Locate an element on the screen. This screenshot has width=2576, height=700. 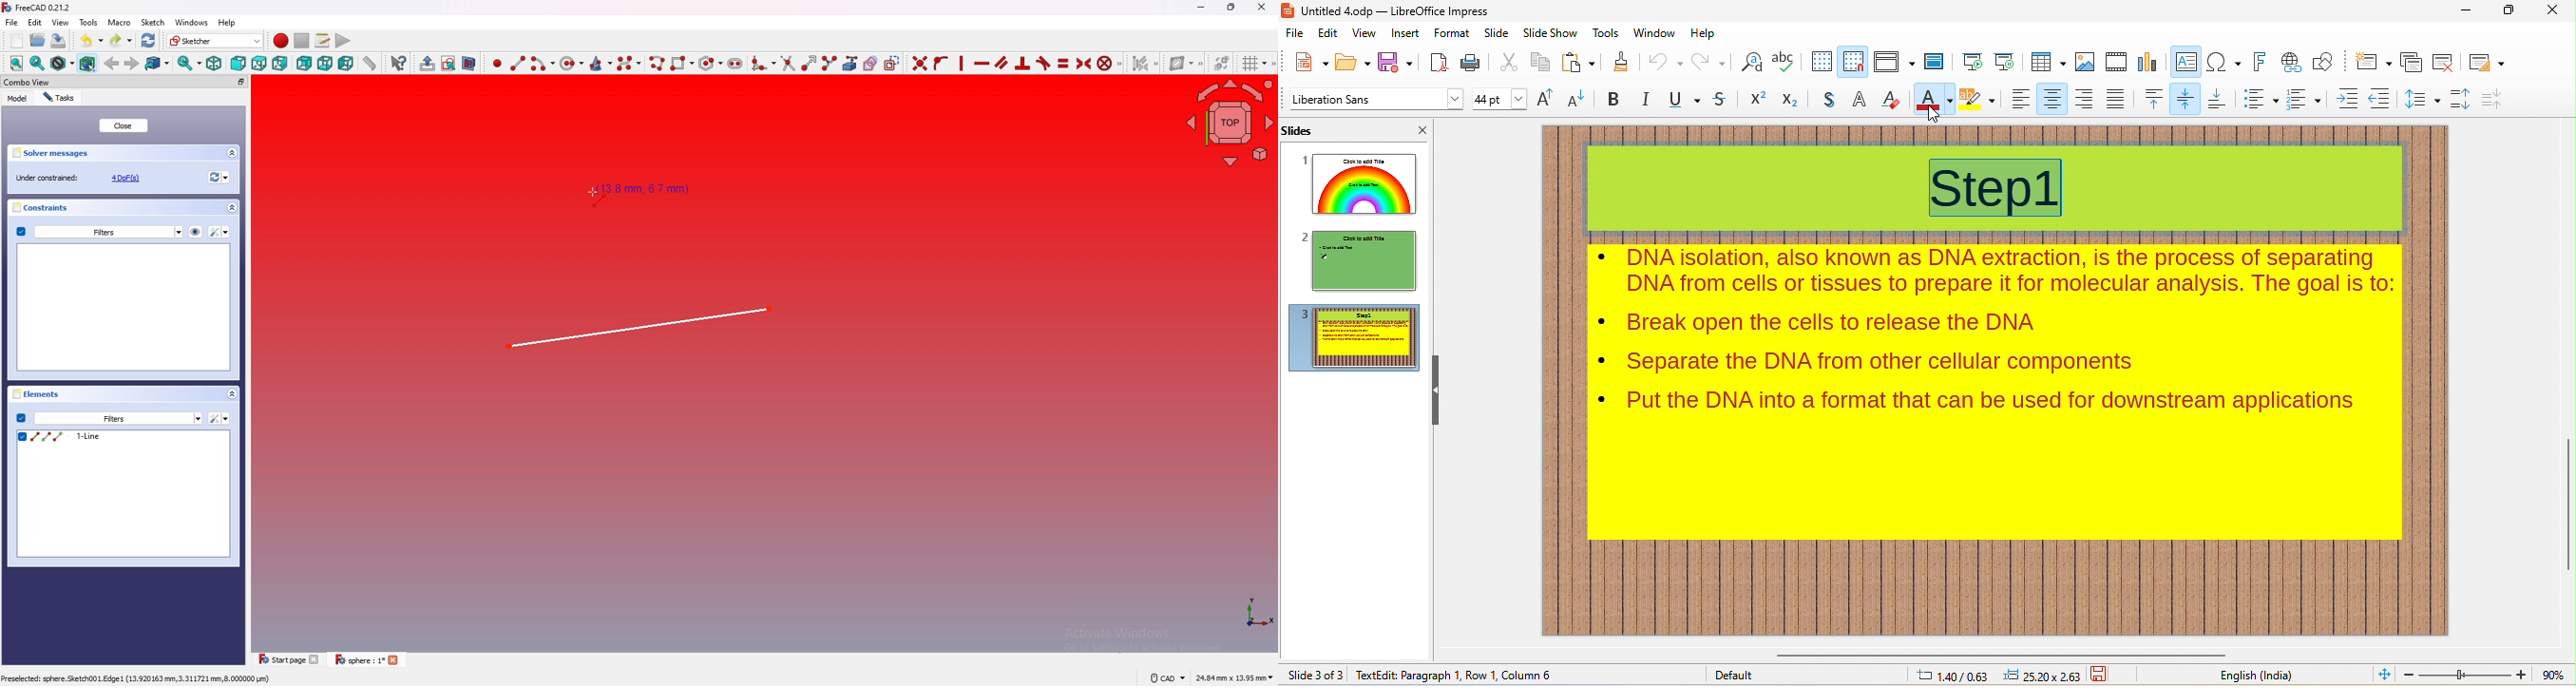
undo is located at coordinates (1663, 62).